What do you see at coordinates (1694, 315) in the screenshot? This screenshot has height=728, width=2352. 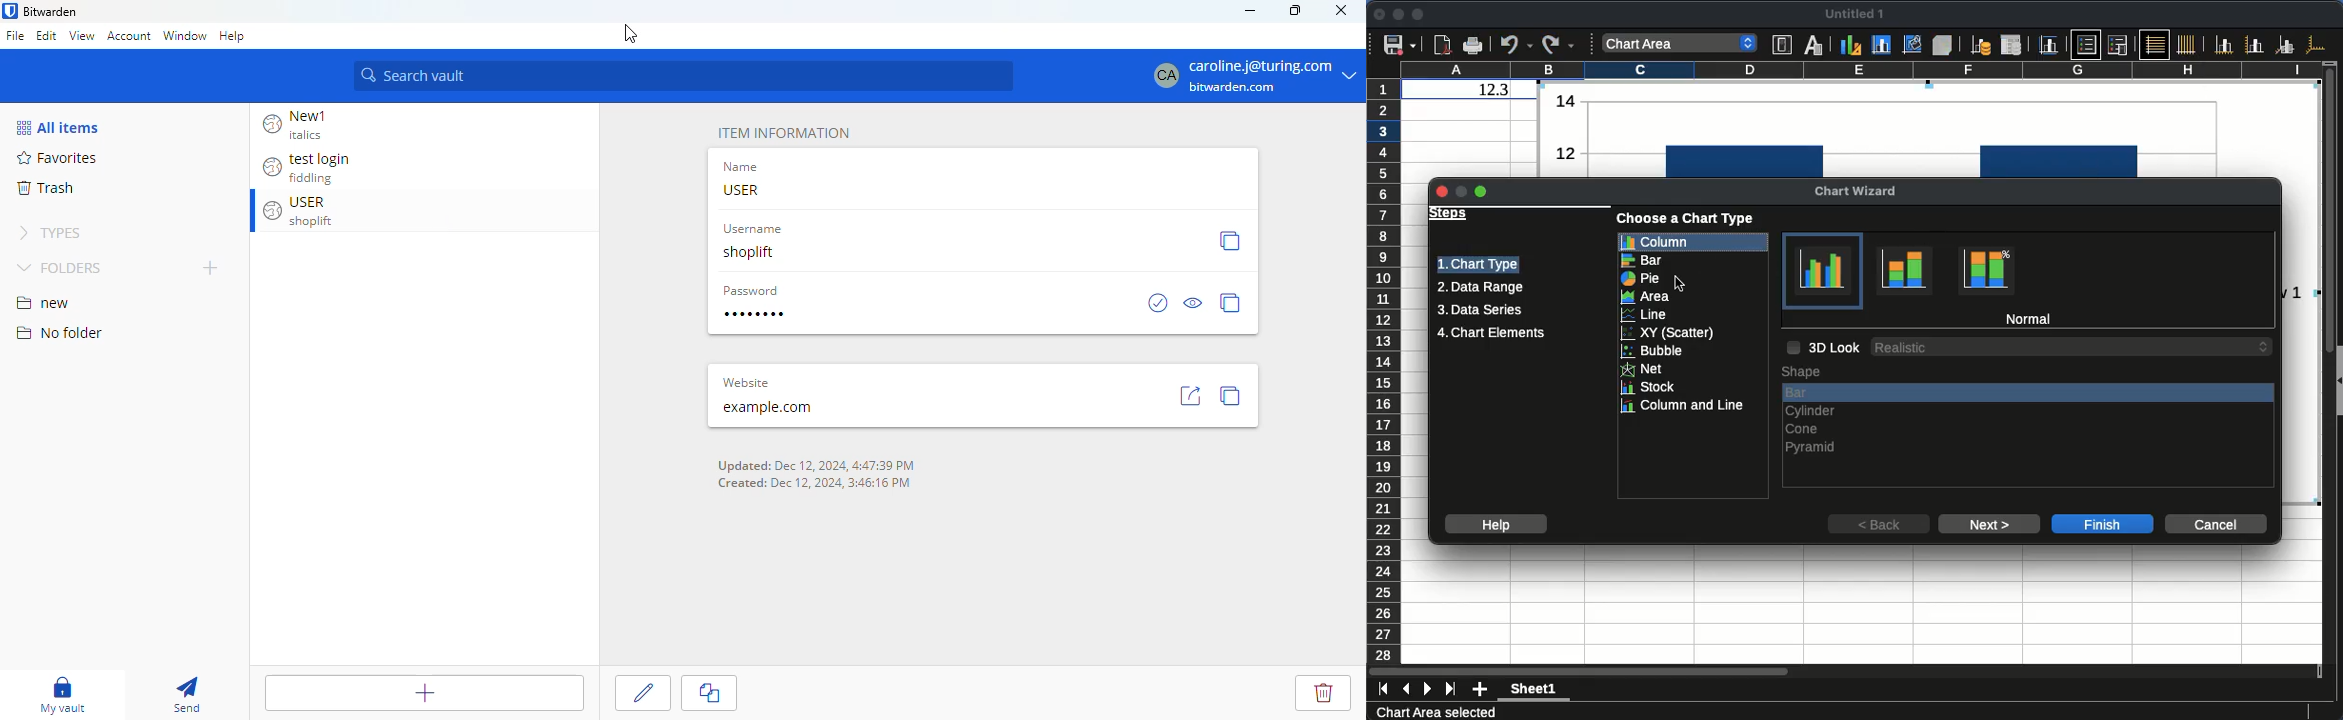 I see `line` at bounding box center [1694, 315].